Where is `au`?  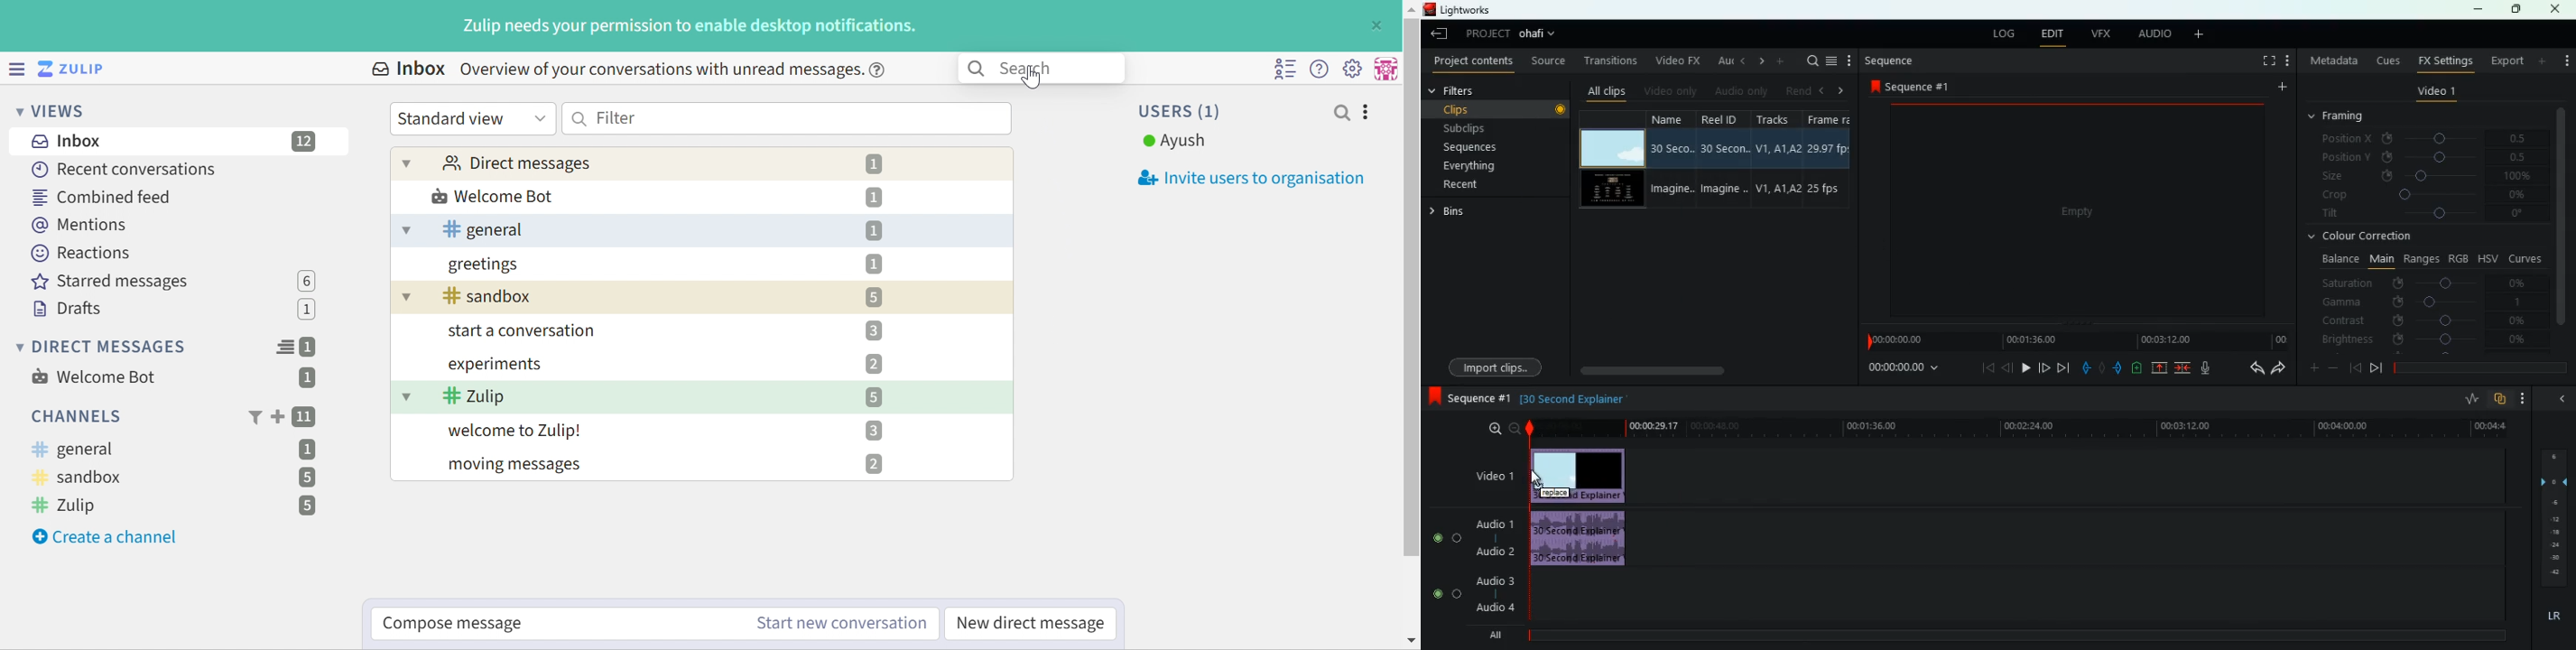
au is located at coordinates (1722, 60).